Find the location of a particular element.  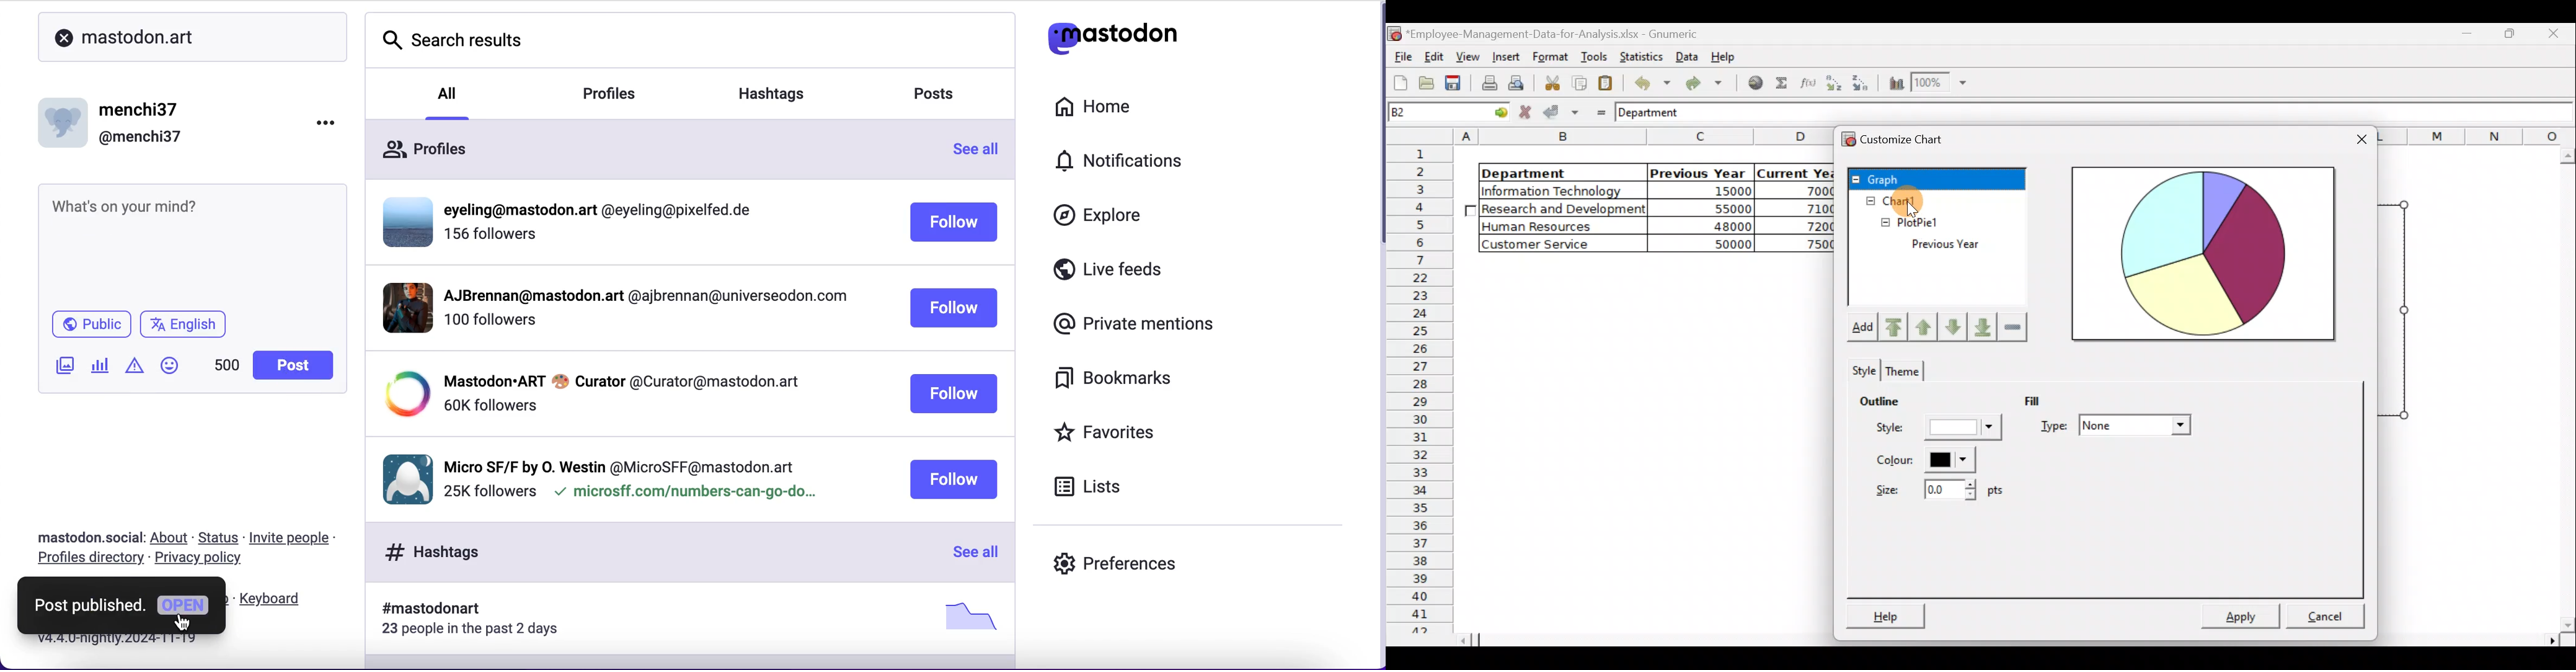

Outline is located at coordinates (1885, 401).